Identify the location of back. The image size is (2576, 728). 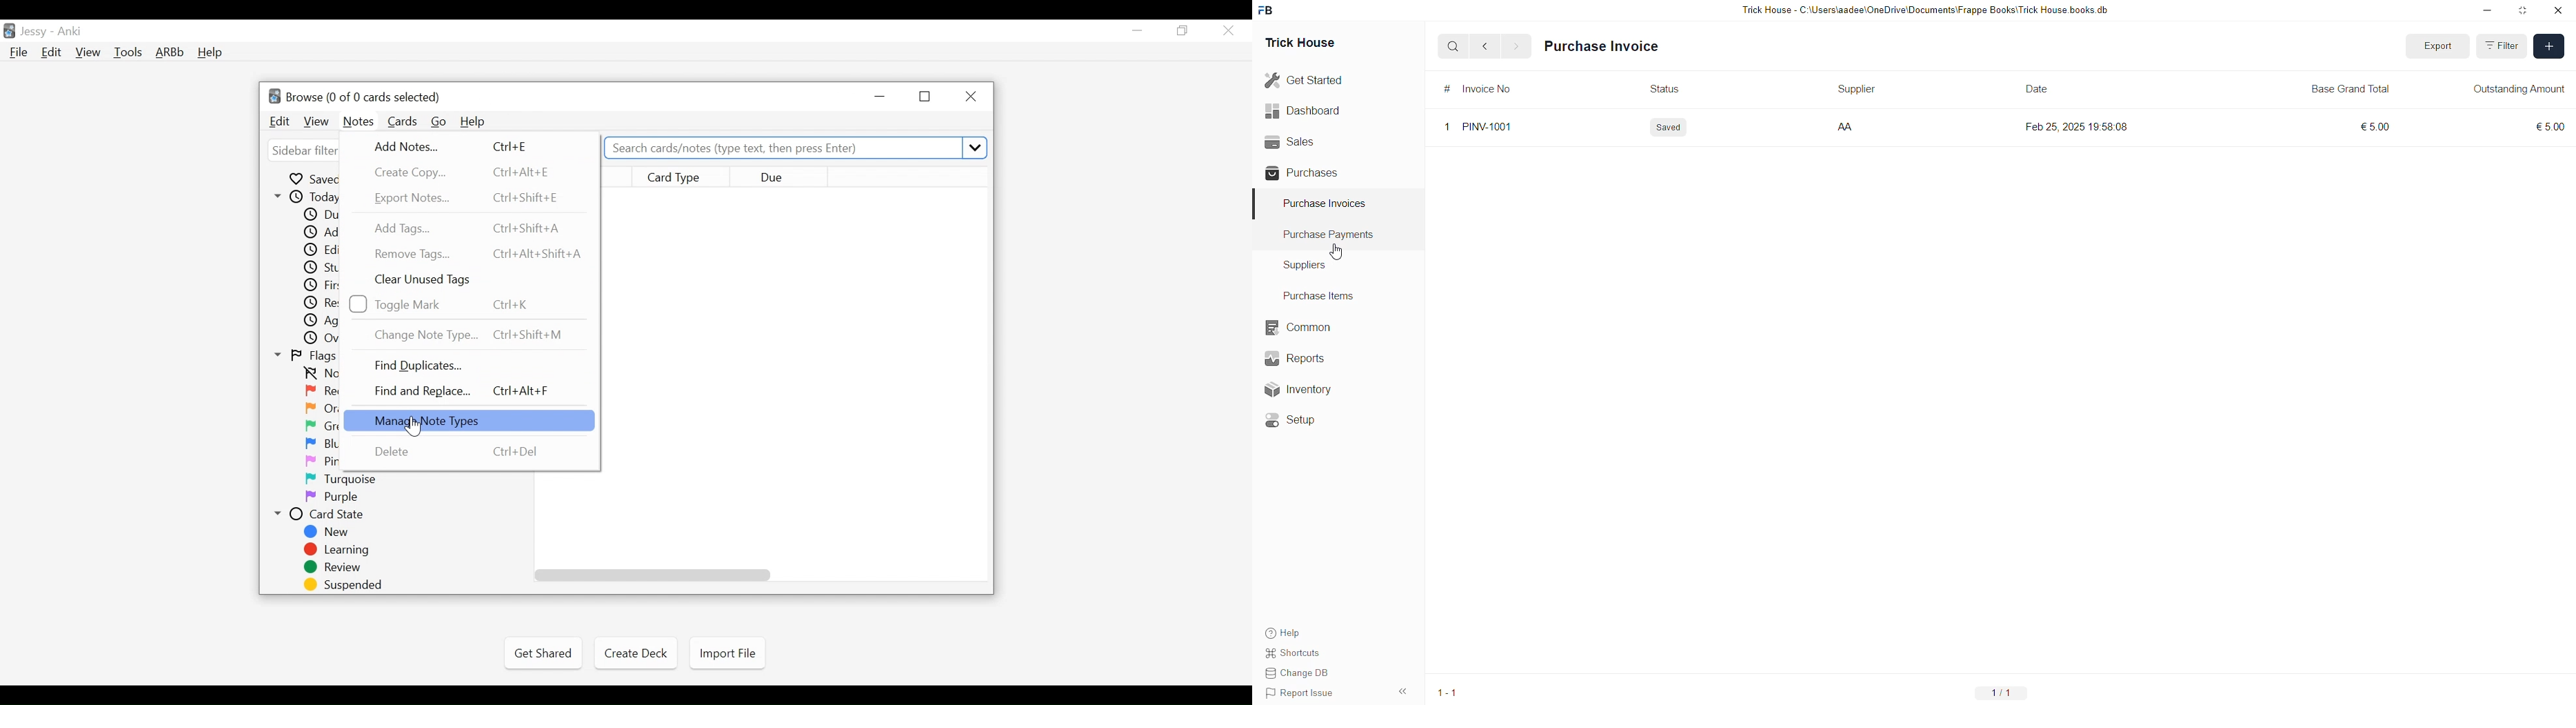
(1486, 46).